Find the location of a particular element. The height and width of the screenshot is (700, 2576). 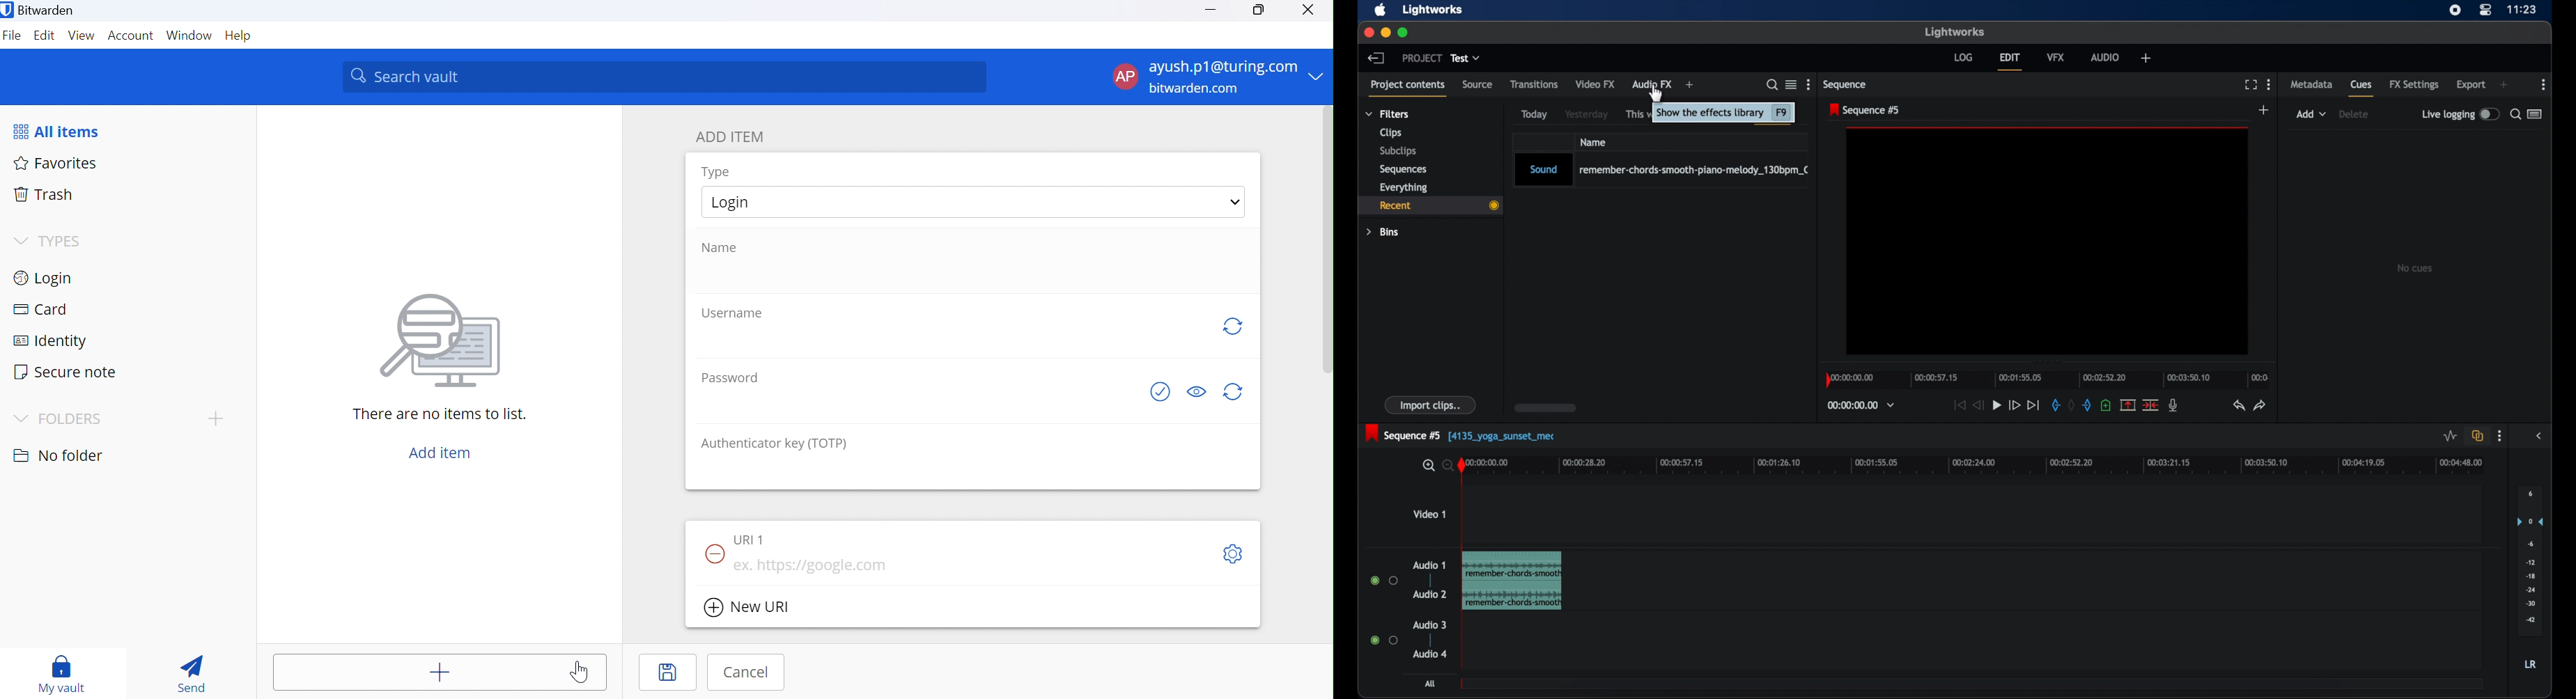

FOLDERS is located at coordinates (62, 416).